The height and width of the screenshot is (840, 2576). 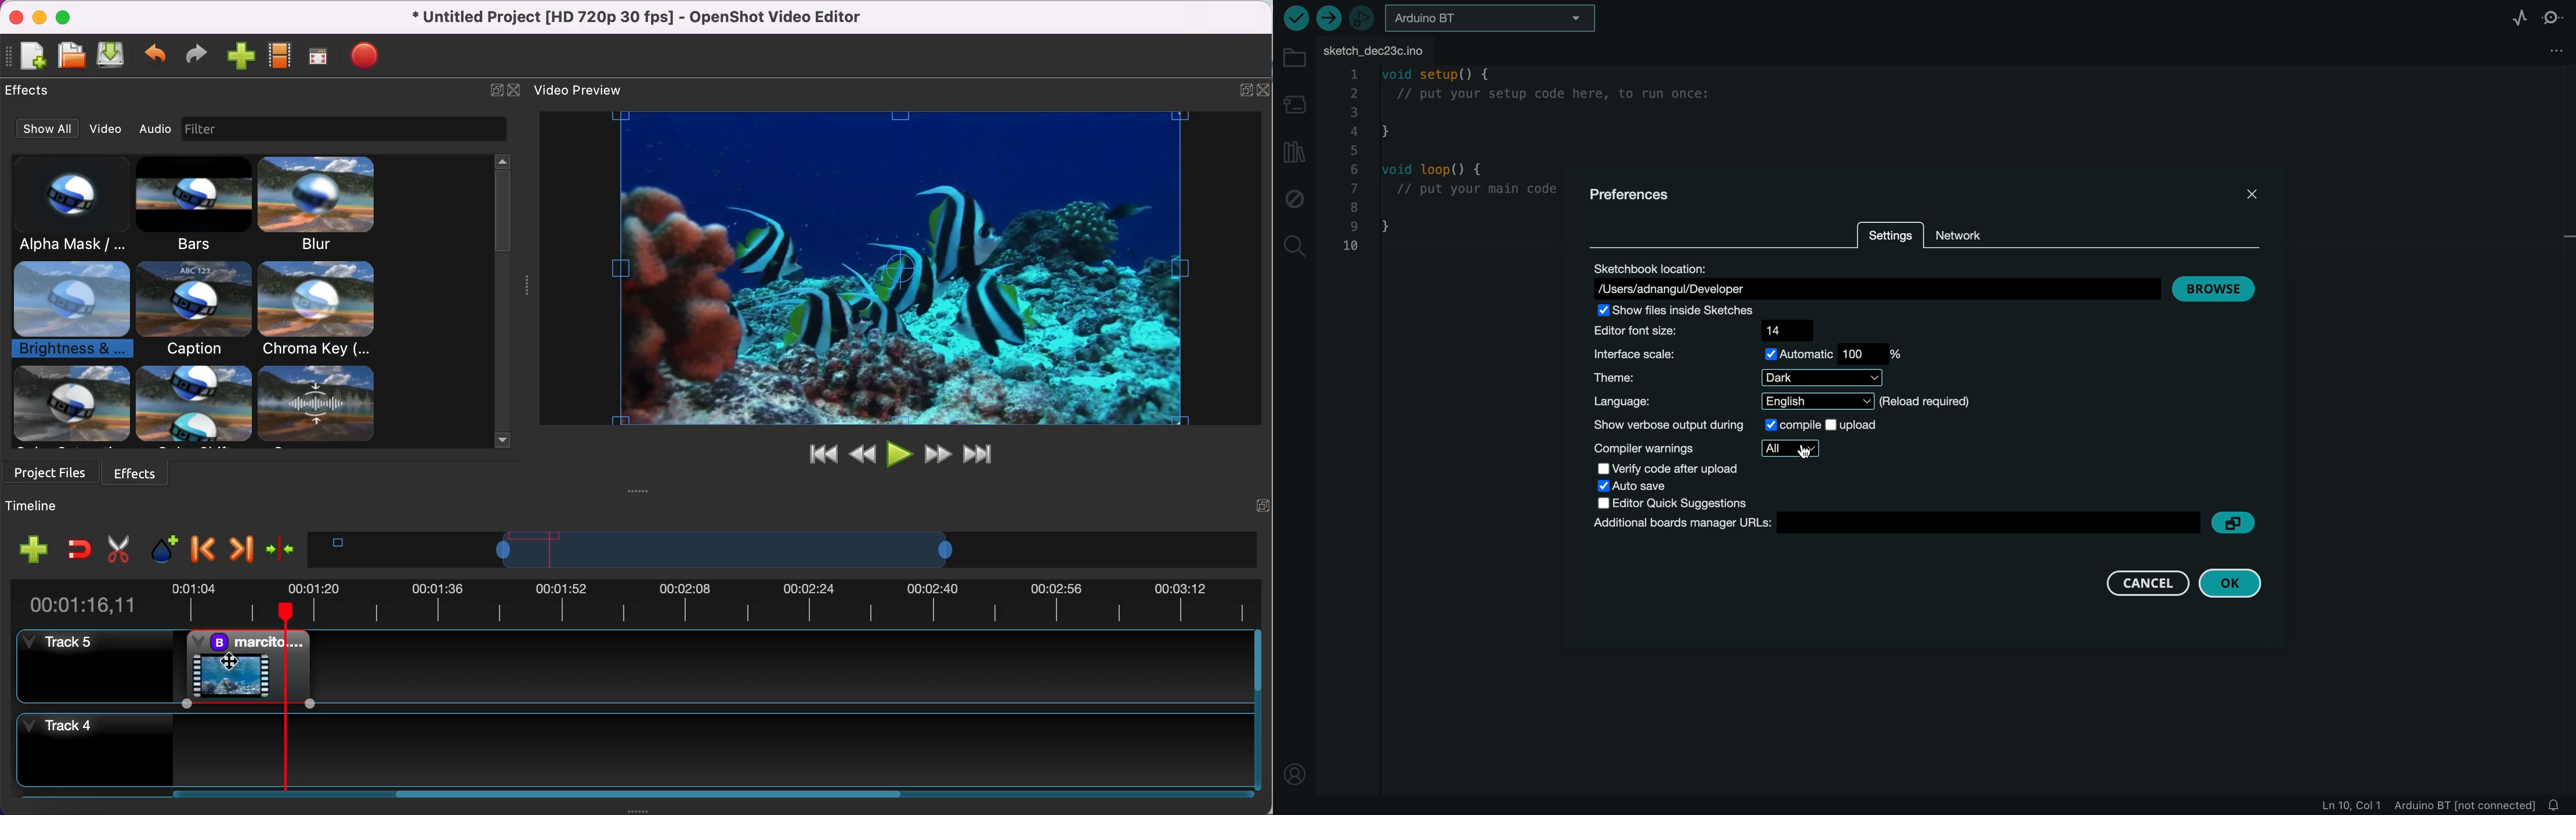 What do you see at coordinates (583, 89) in the screenshot?
I see `video preview` at bounding box center [583, 89].